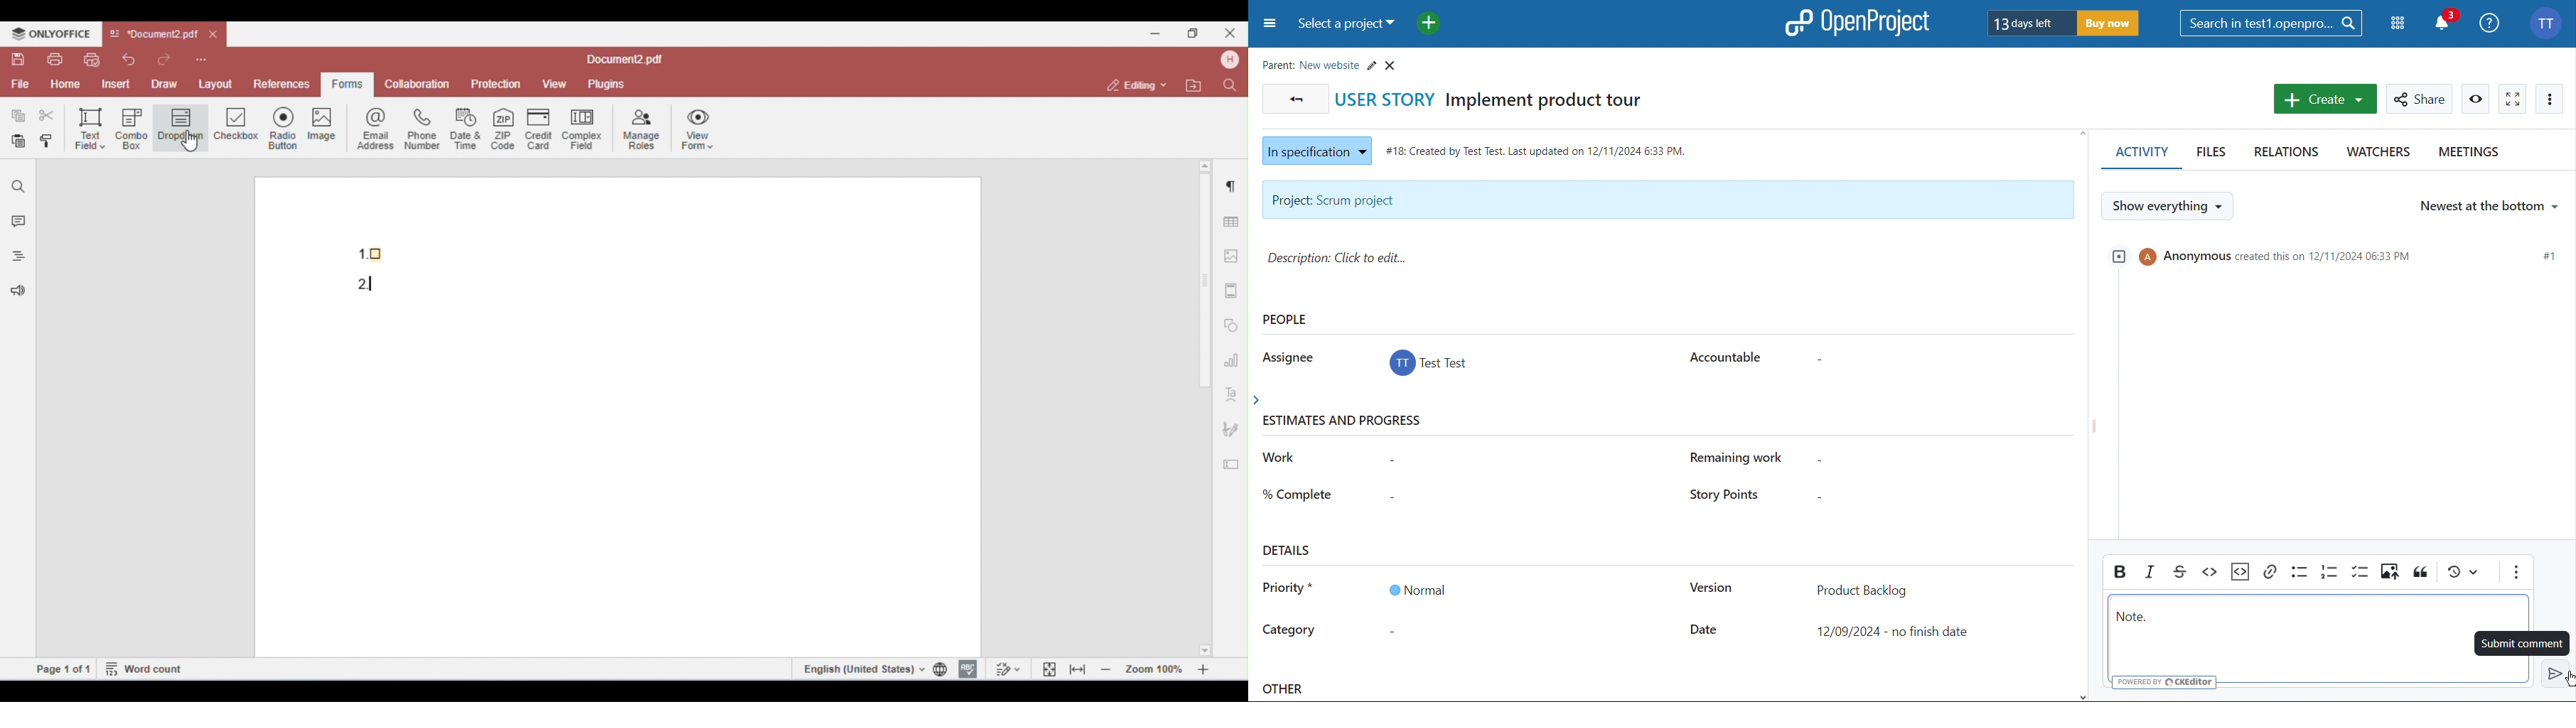 This screenshot has width=2576, height=728. What do you see at coordinates (1498, 98) in the screenshot?
I see `User Story` at bounding box center [1498, 98].